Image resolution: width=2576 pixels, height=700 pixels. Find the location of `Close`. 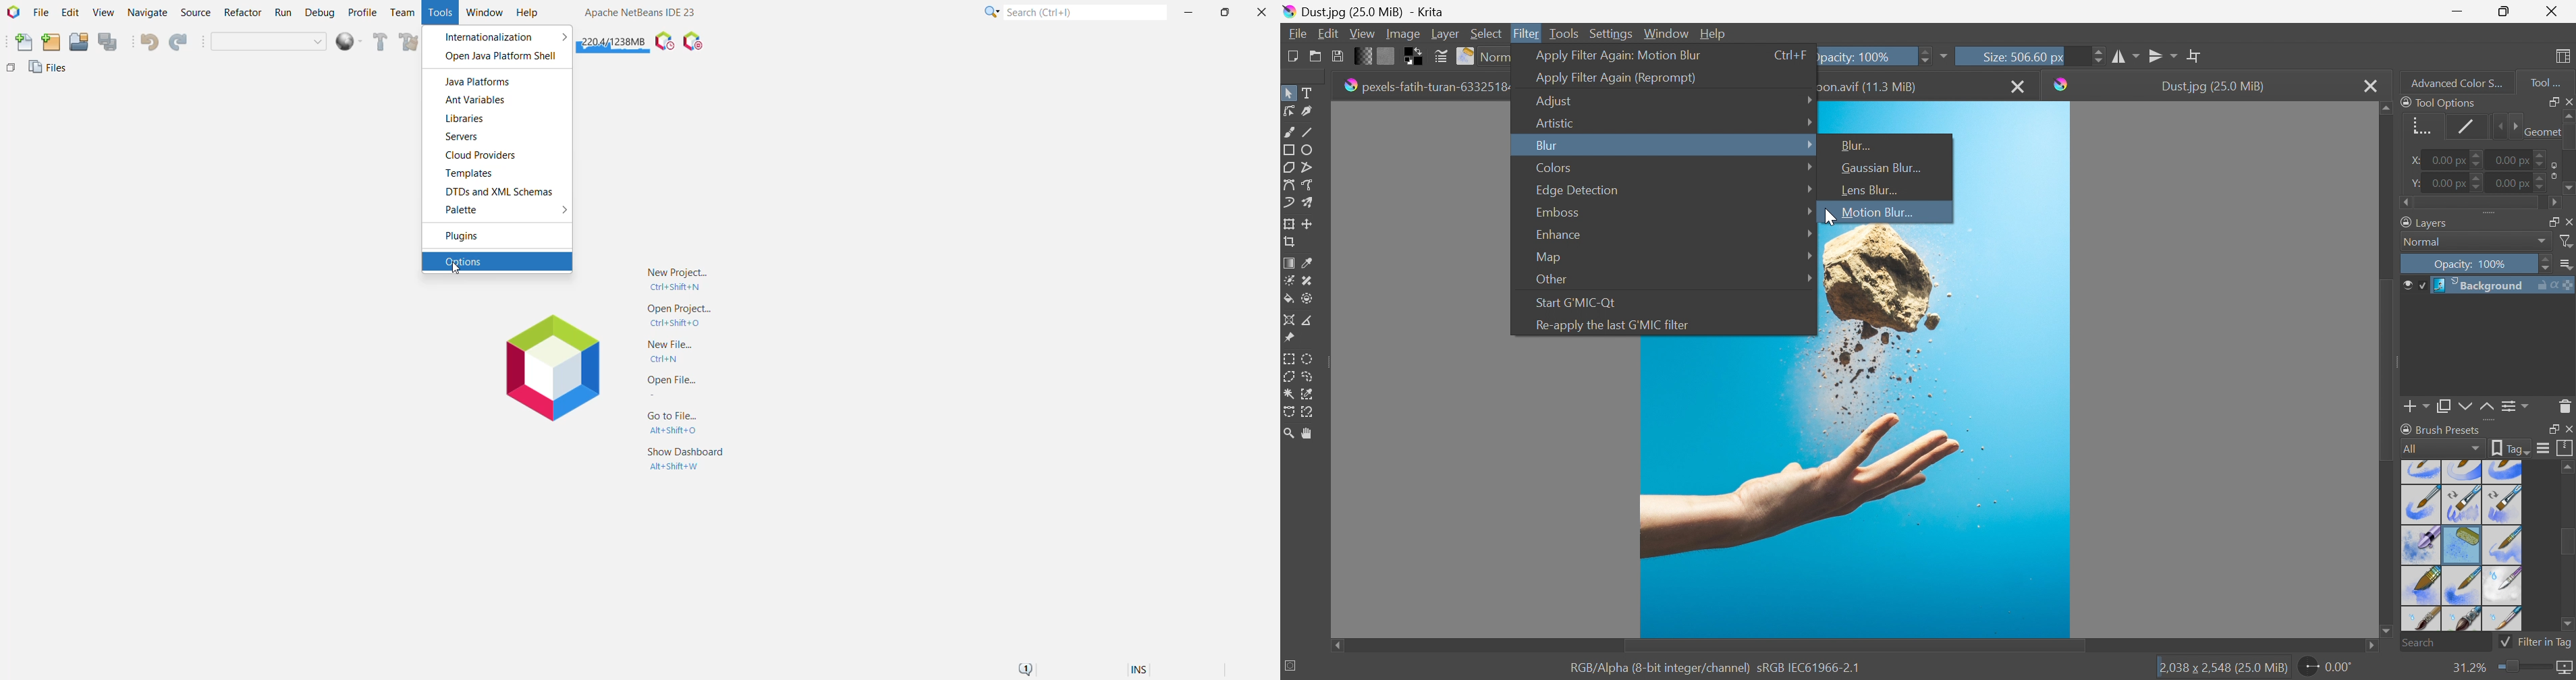

Close is located at coordinates (2370, 86).